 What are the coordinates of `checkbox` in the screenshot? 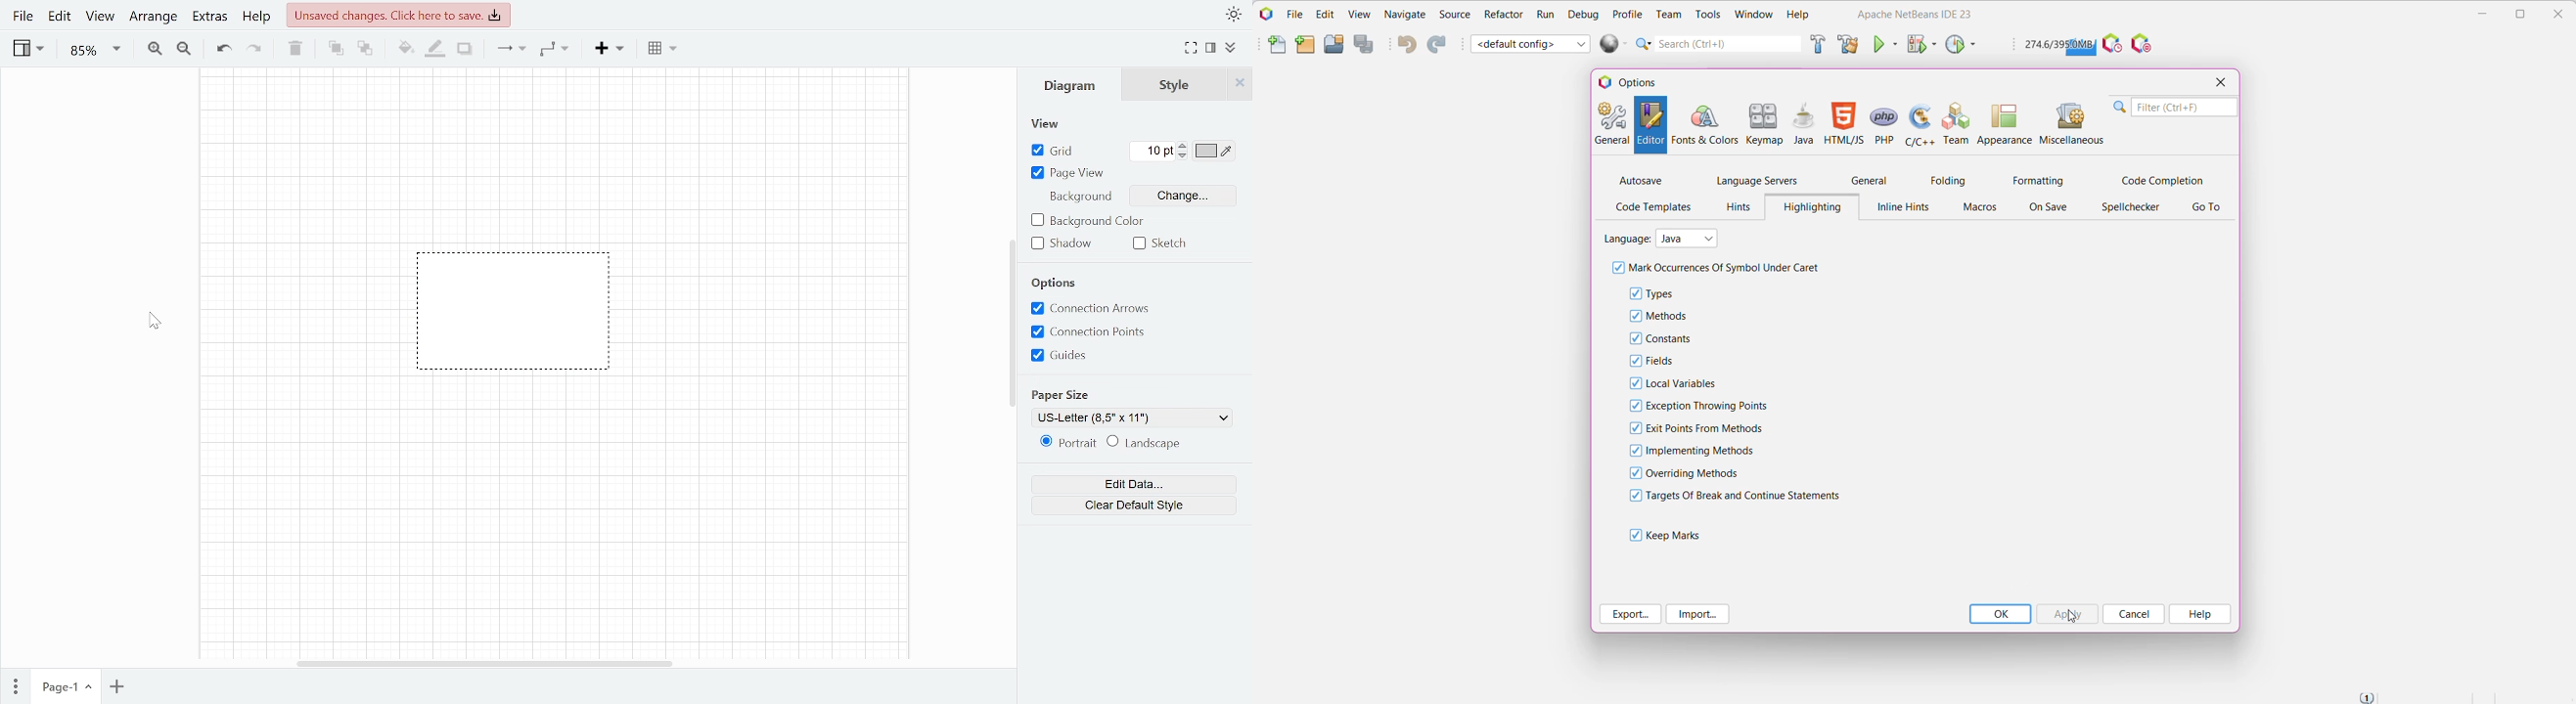 It's located at (1633, 473).